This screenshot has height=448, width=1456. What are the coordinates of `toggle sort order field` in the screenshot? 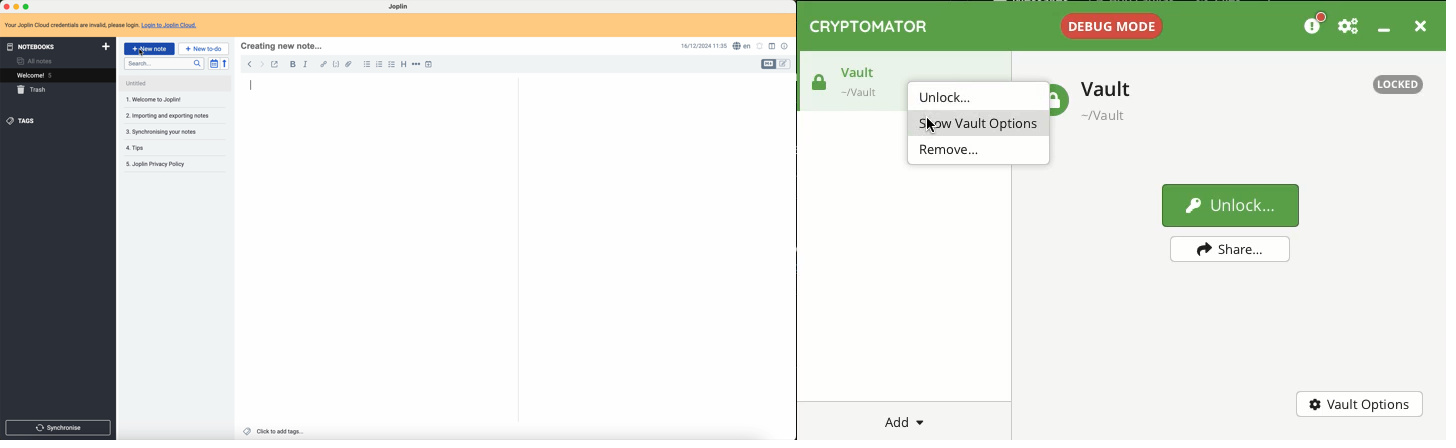 It's located at (213, 64).